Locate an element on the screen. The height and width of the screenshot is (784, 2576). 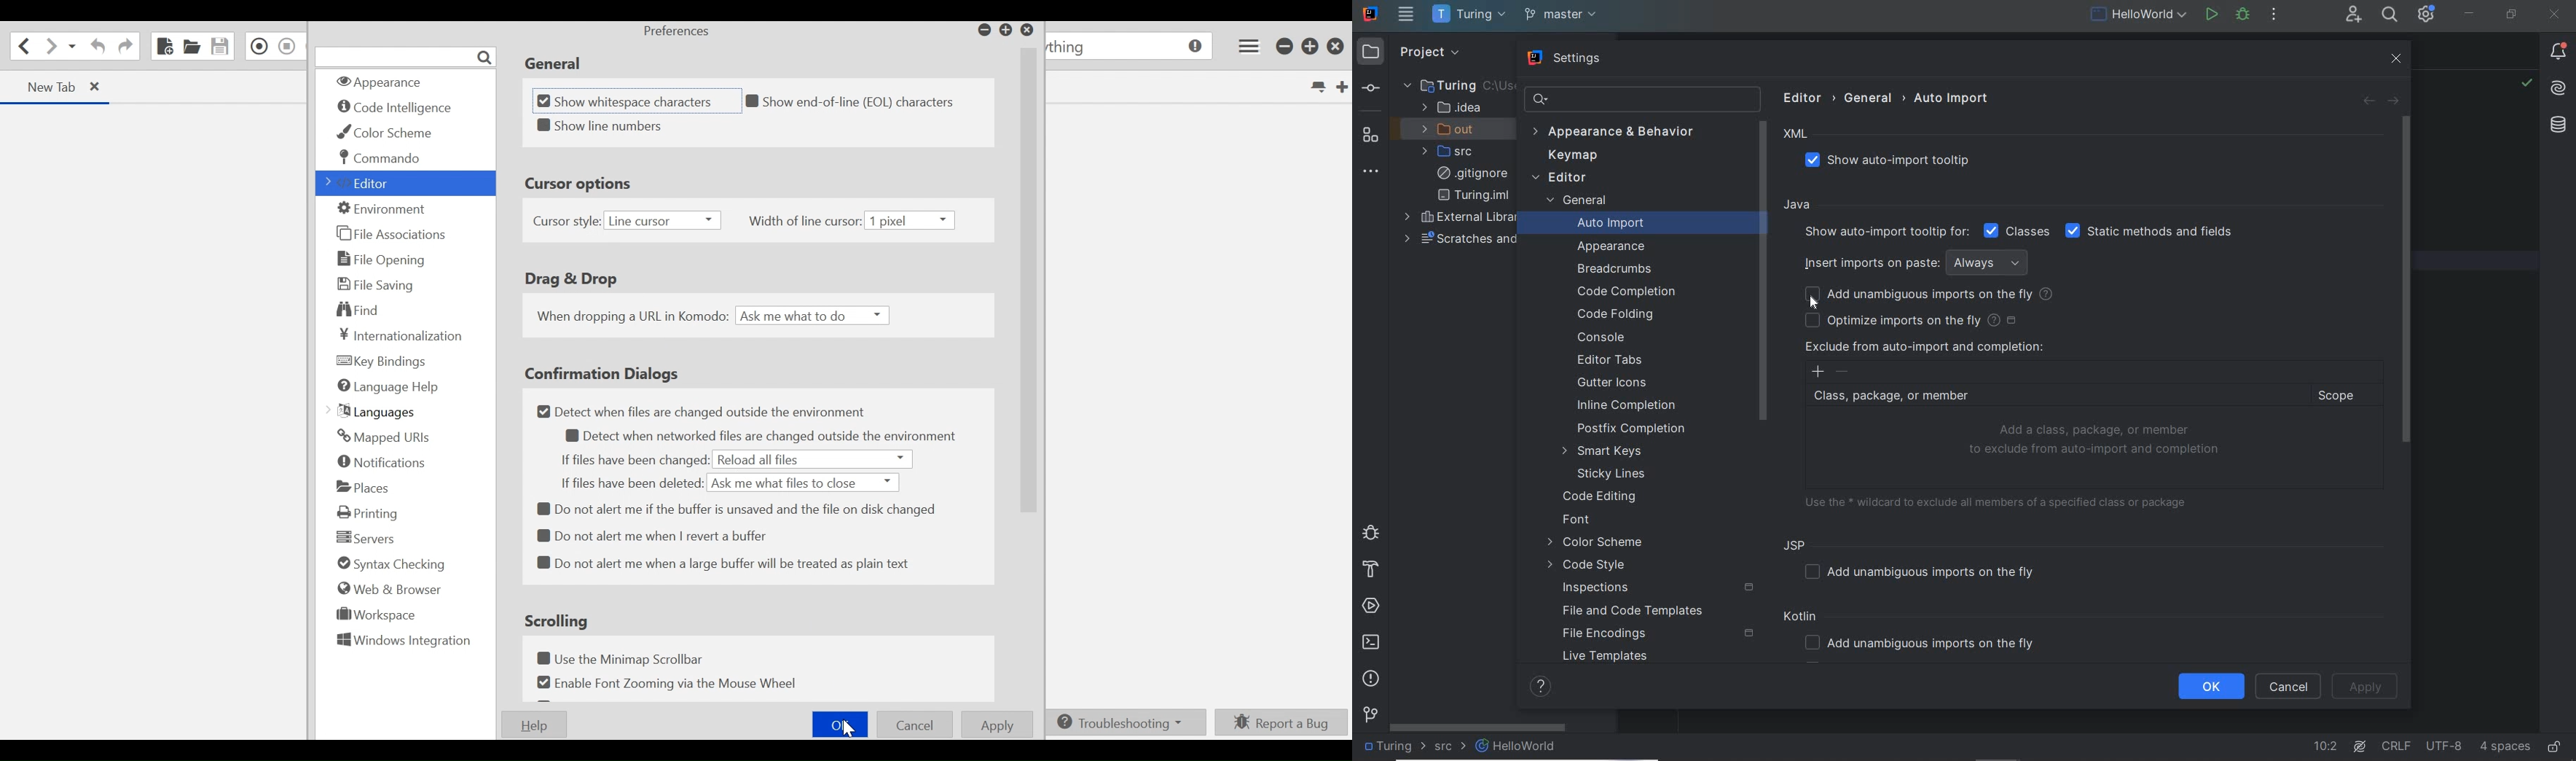
SHOW HELP CONTENTS is located at coordinates (1540, 687).